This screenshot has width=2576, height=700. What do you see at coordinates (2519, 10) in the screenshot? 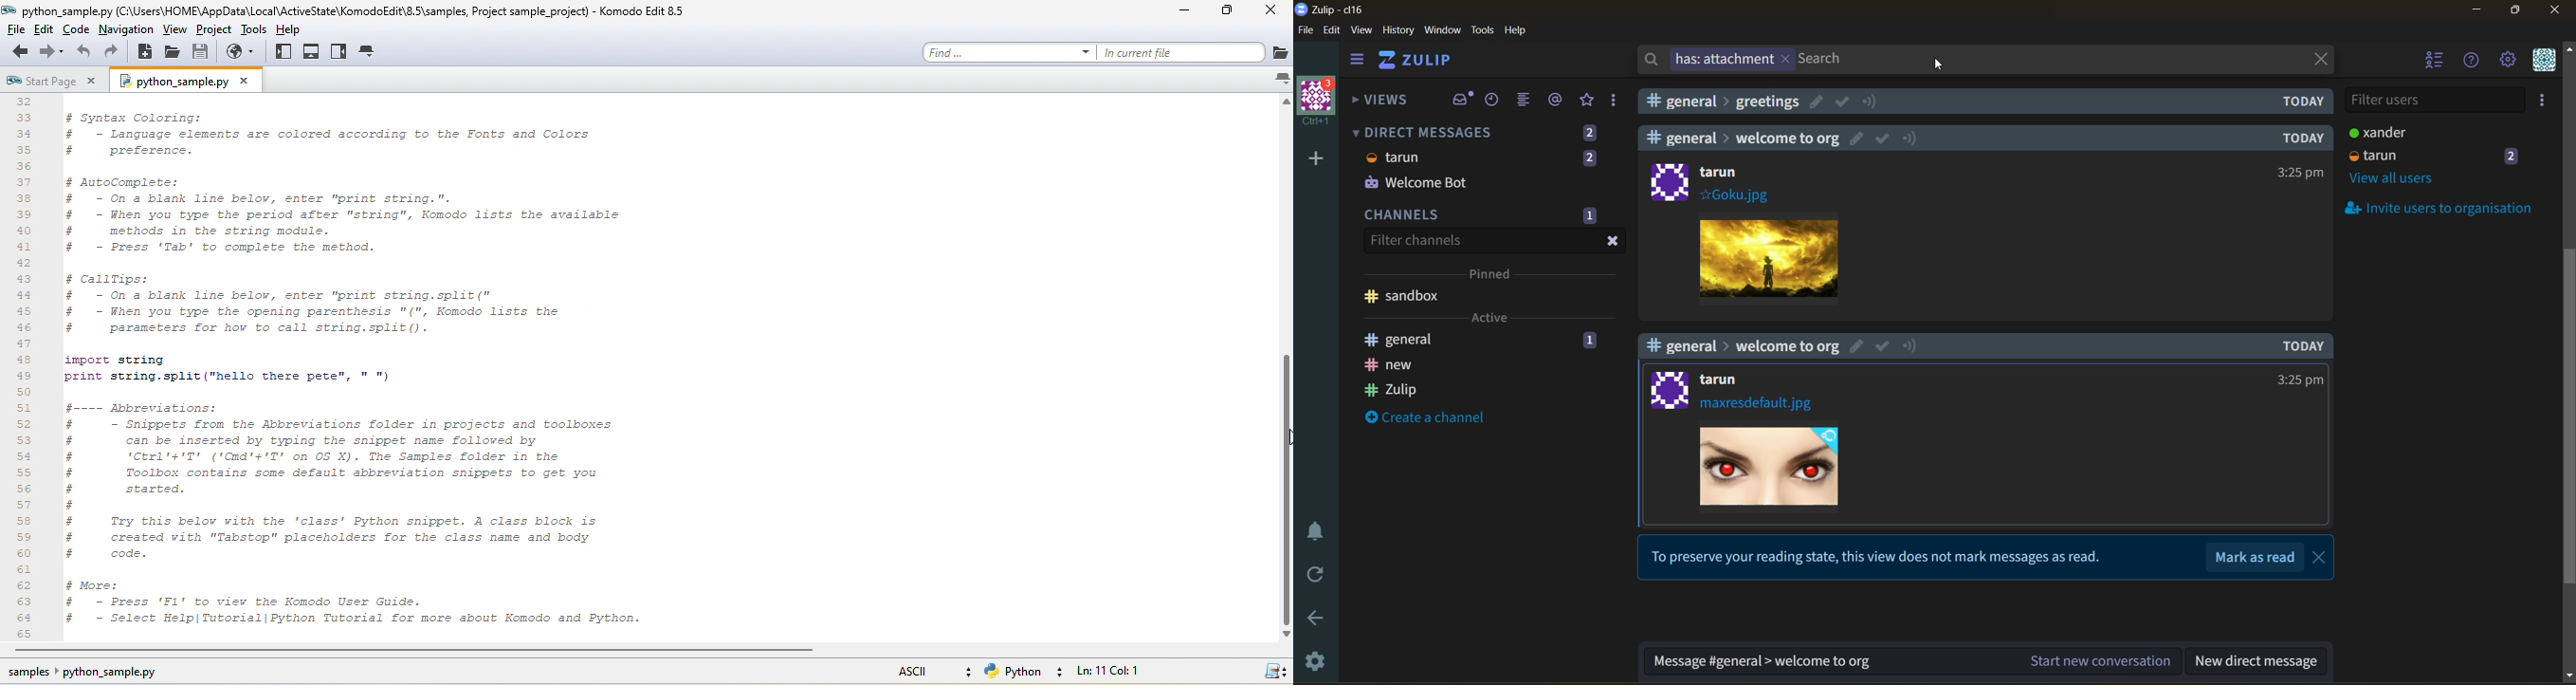
I see `maximize` at bounding box center [2519, 10].